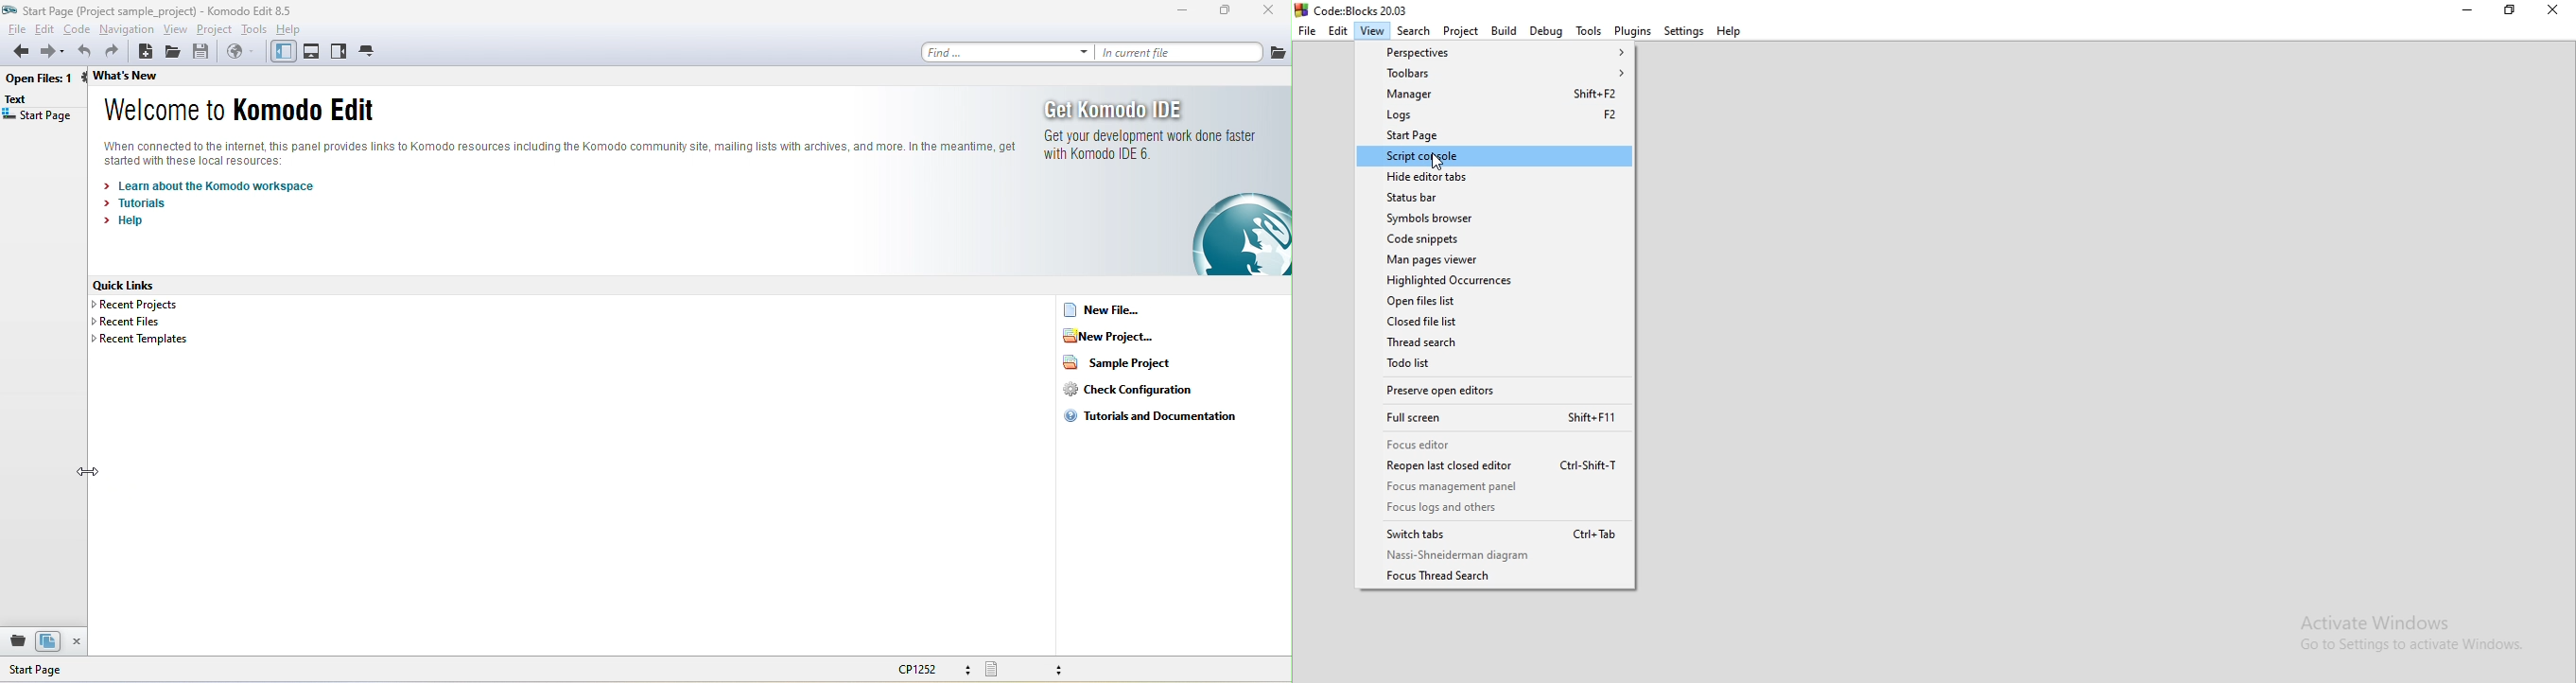 Image resolution: width=2576 pixels, height=700 pixels. Describe the element at coordinates (1495, 391) in the screenshot. I see `Preserve open editors` at that location.